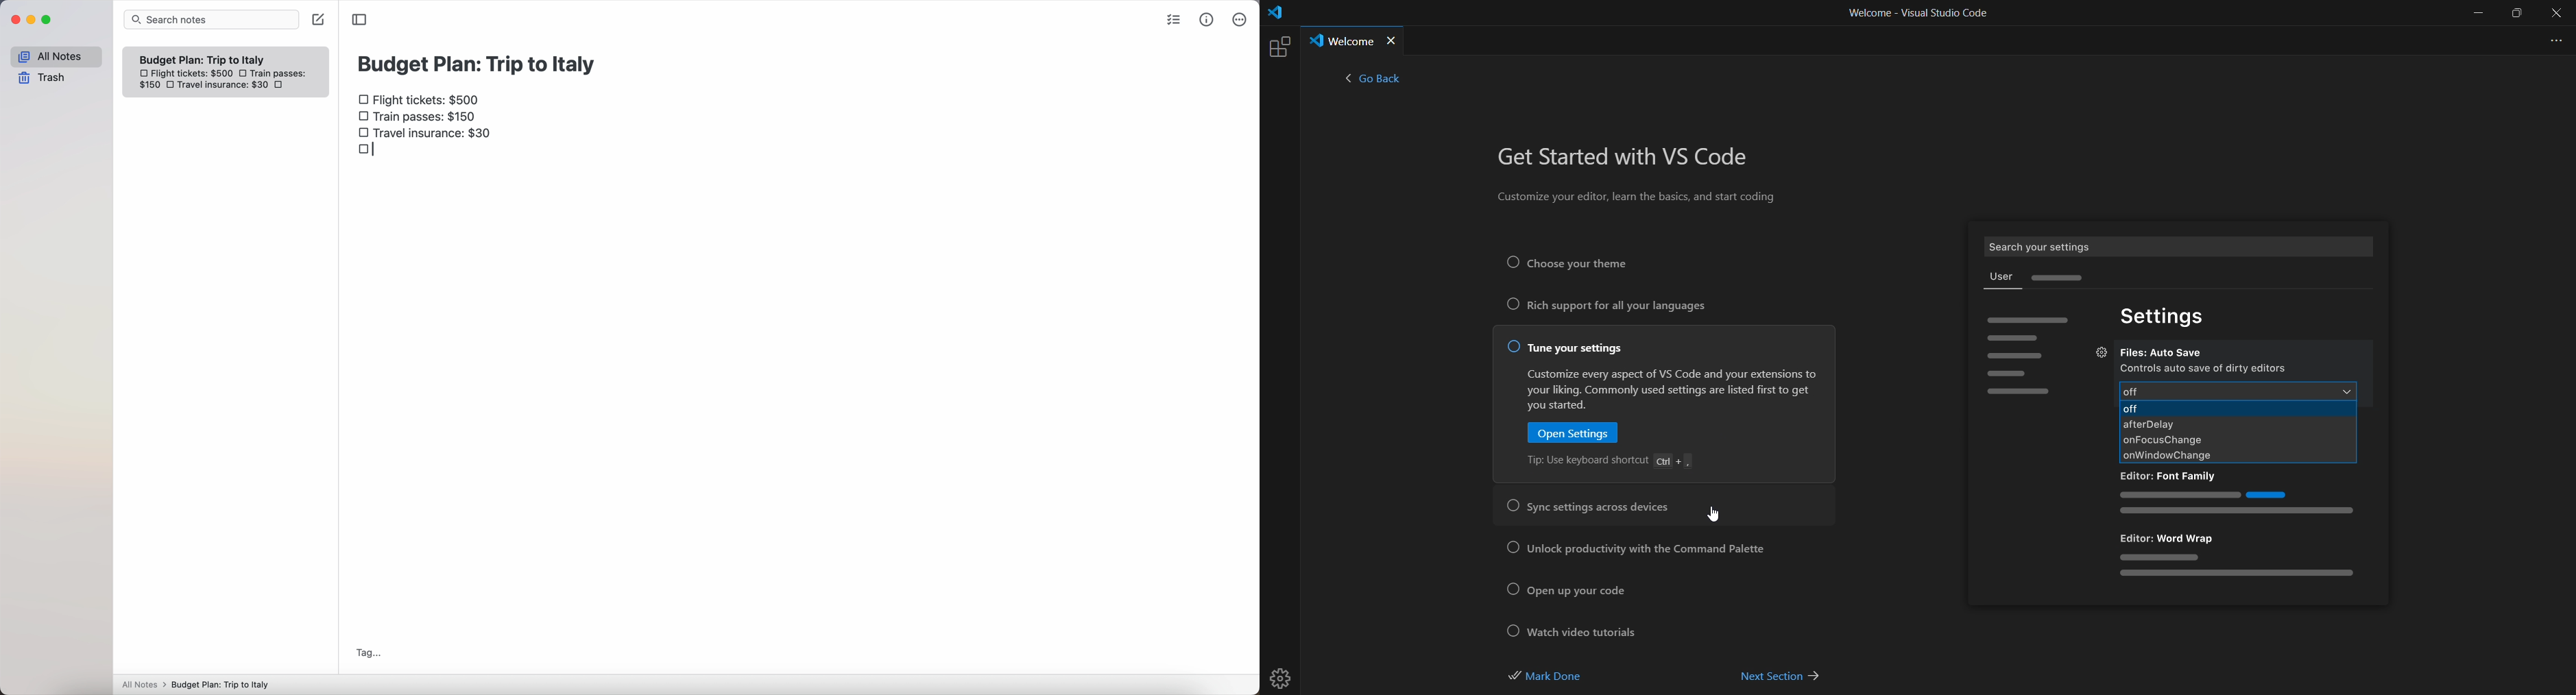 Image resolution: width=2576 pixels, height=700 pixels. Describe the element at coordinates (281, 75) in the screenshot. I see `train passes` at that location.